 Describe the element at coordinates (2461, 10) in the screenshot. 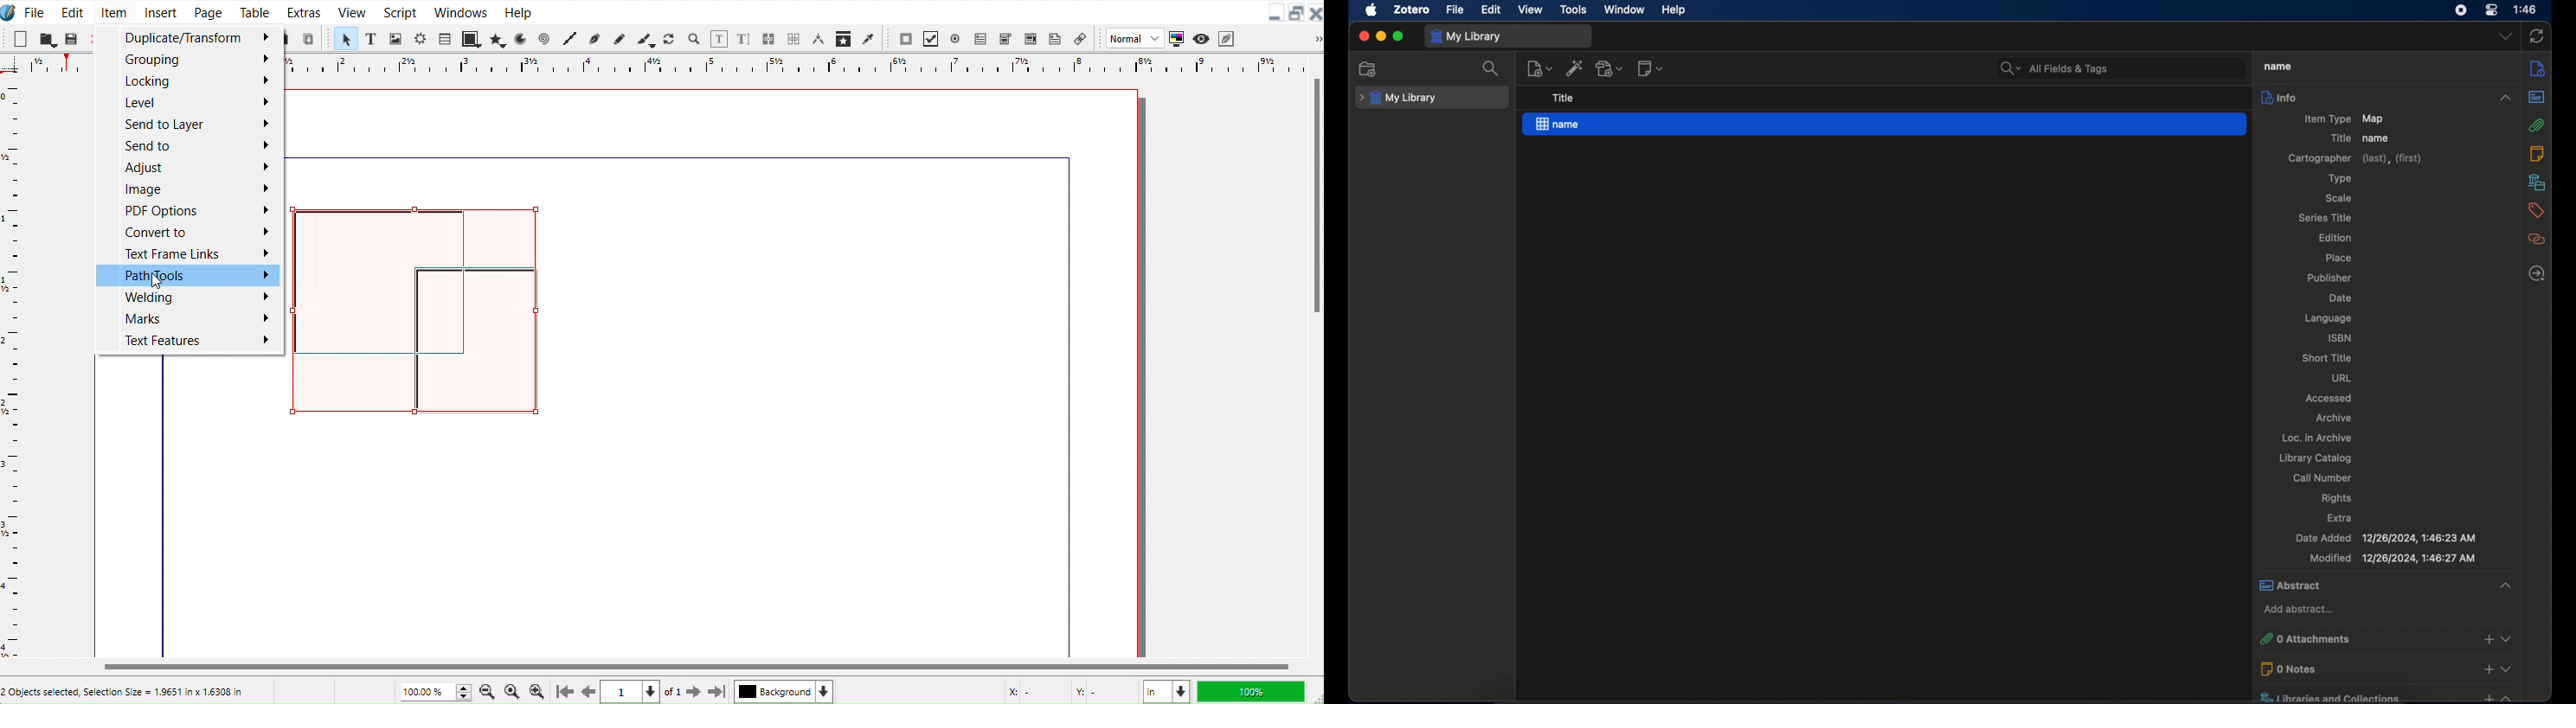

I see `screen recorder` at that location.